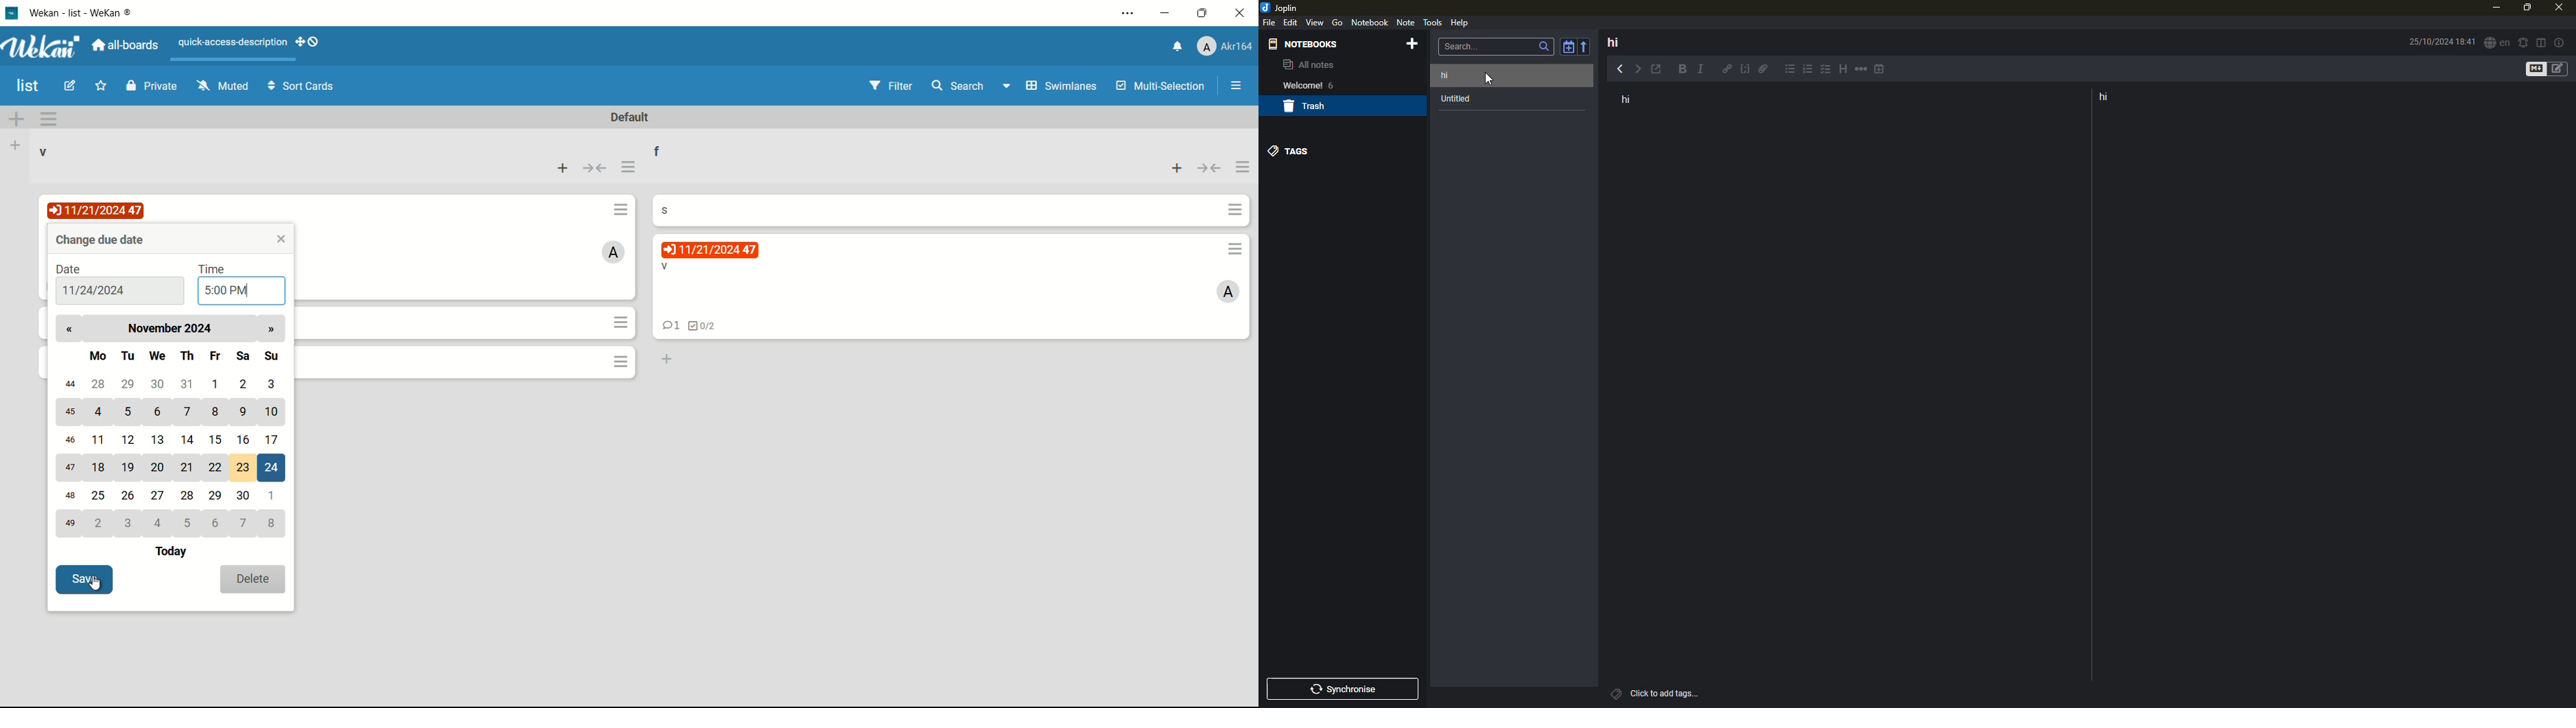 The width and height of the screenshot is (2576, 728). Describe the element at coordinates (1704, 70) in the screenshot. I see `italic` at that location.